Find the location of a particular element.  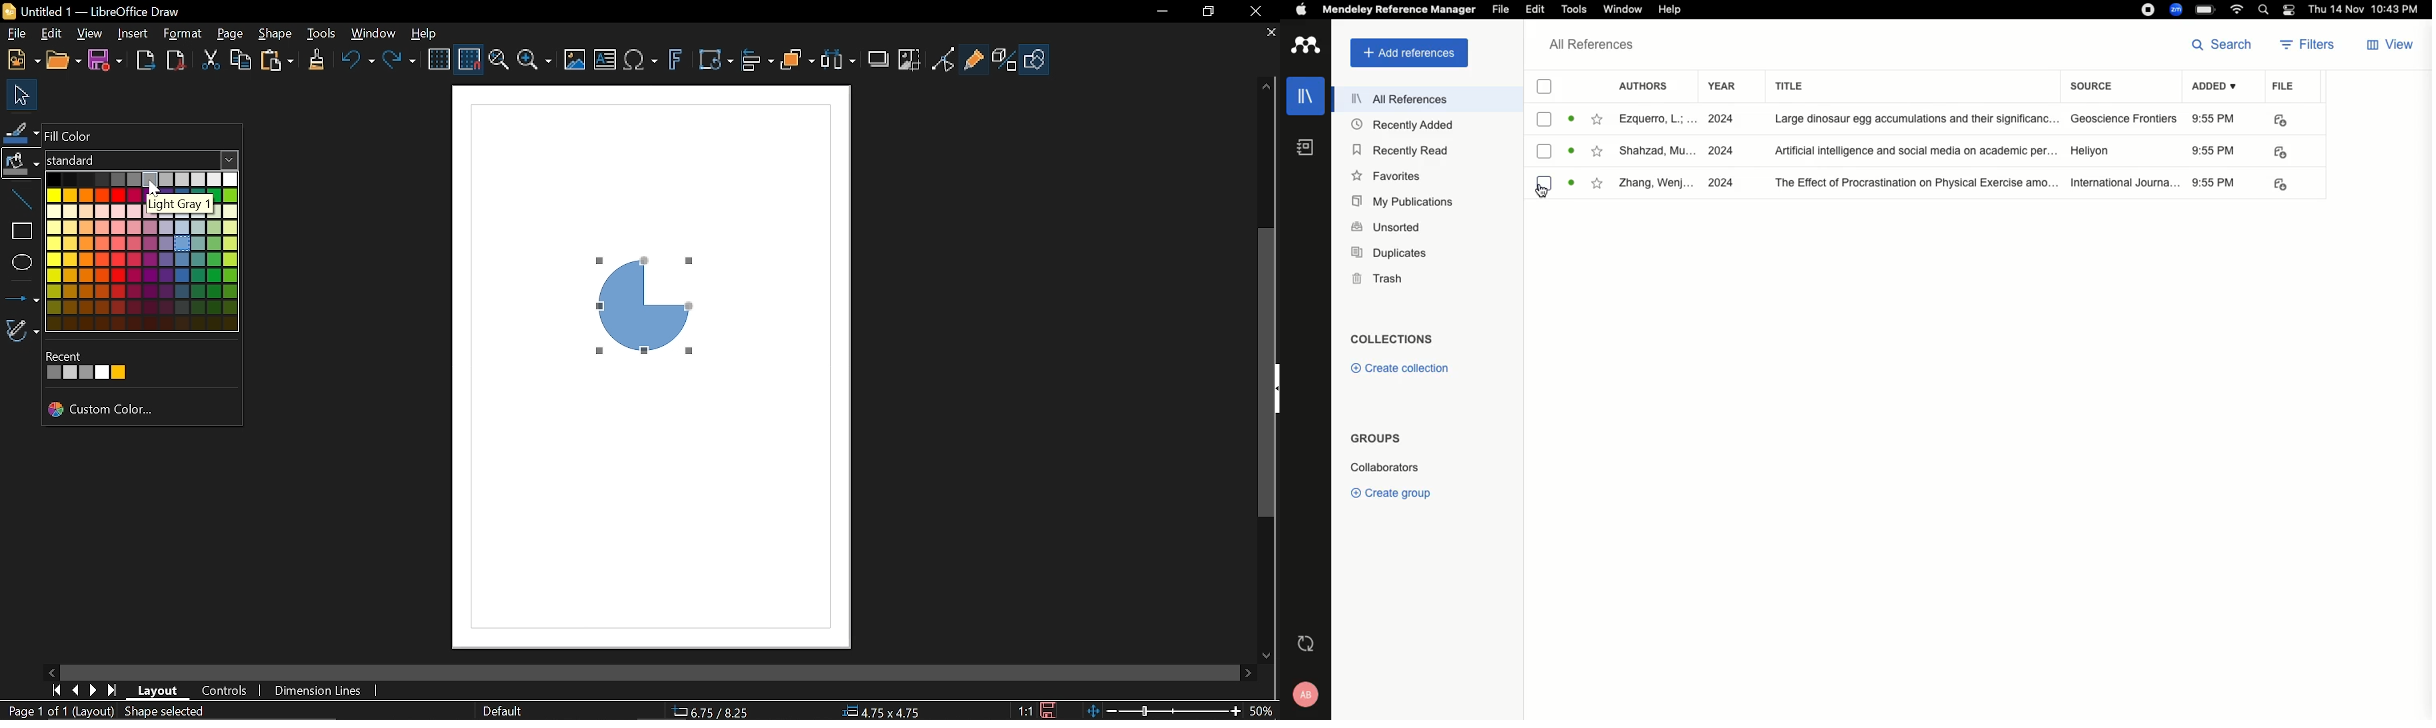

 is located at coordinates (98, 688).